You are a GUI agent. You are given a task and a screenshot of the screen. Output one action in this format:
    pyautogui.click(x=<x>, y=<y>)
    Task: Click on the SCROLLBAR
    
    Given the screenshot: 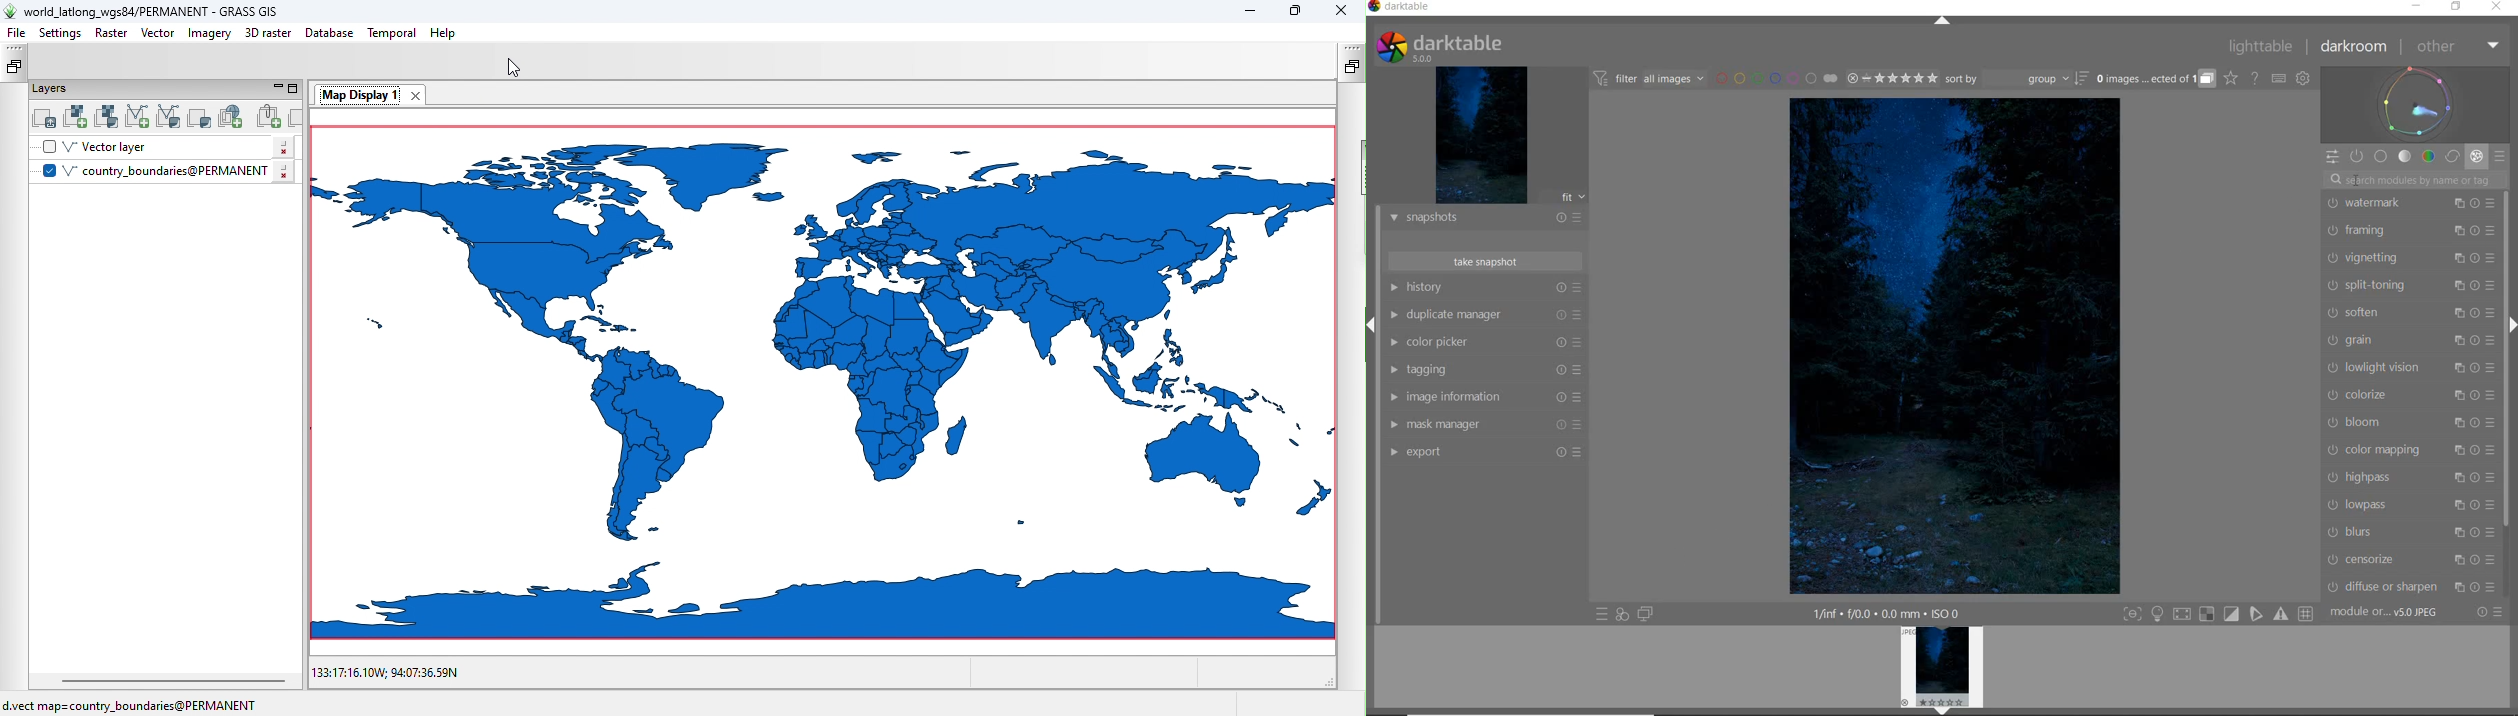 What is the action you would take?
    pyautogui.click(x=2509, y=248)
    